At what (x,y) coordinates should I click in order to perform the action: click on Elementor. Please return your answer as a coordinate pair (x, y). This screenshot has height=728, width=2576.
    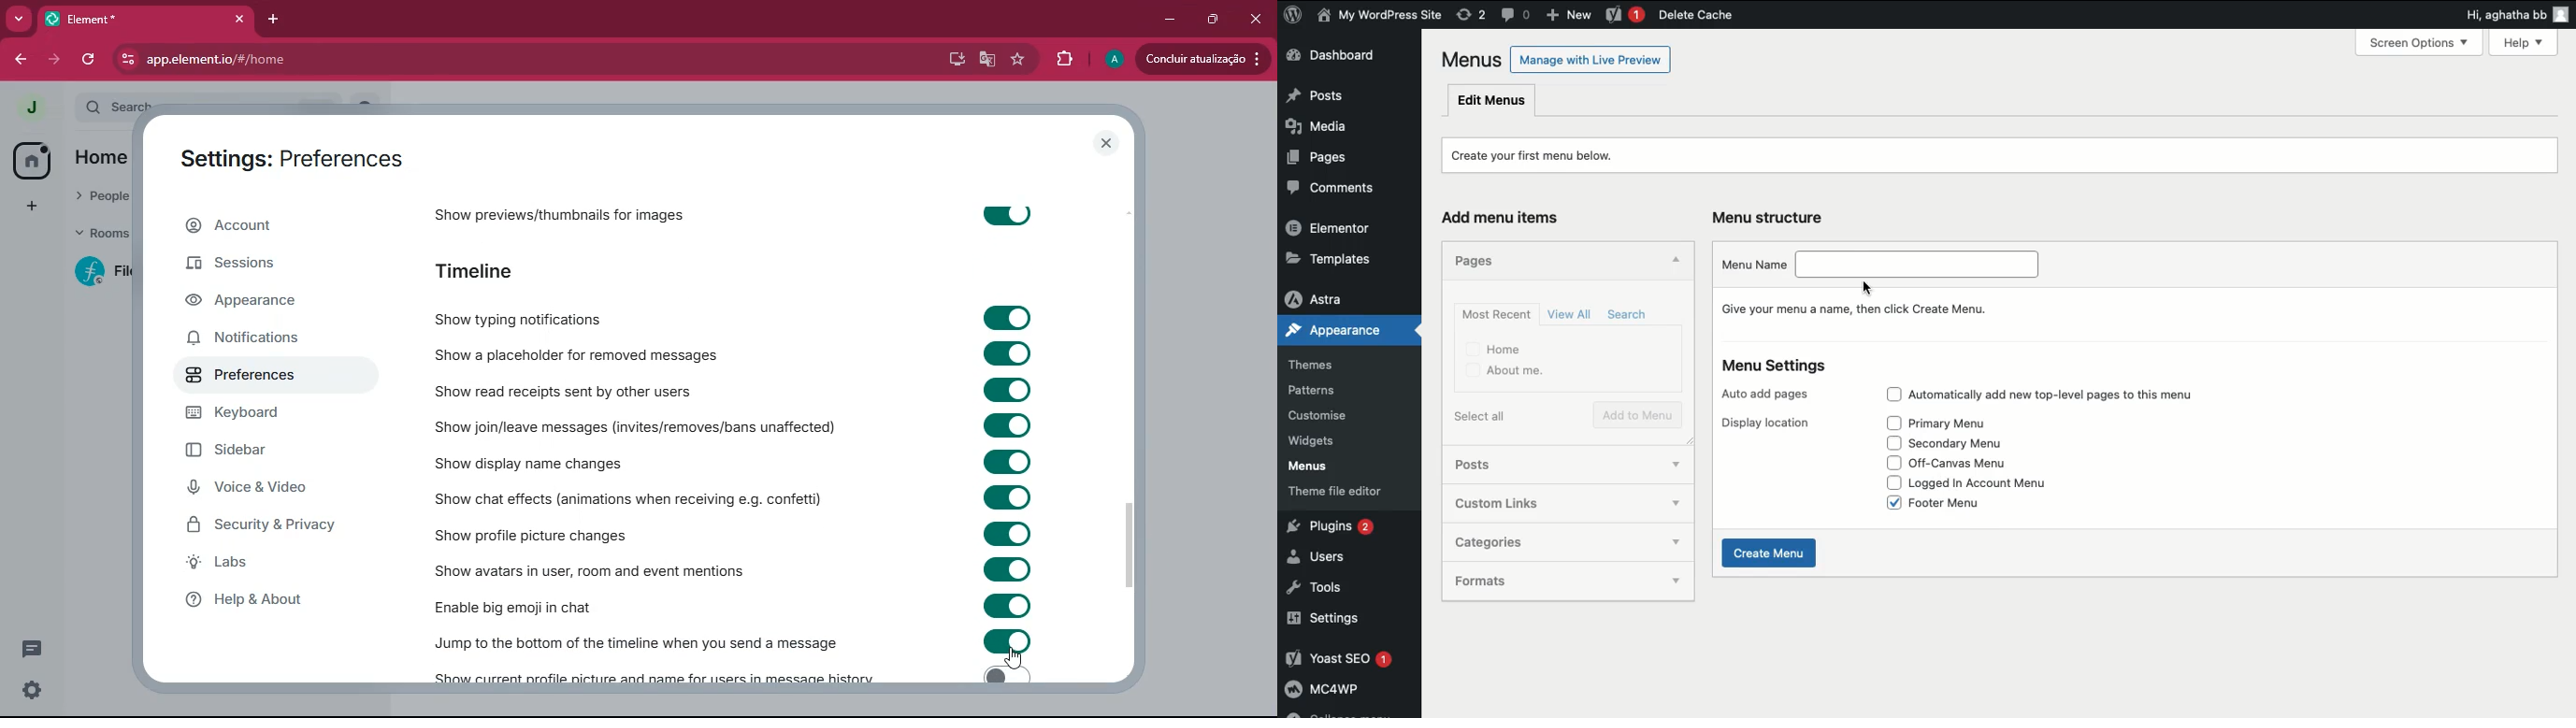
    Looking at the image, I should click on (1339, 229).